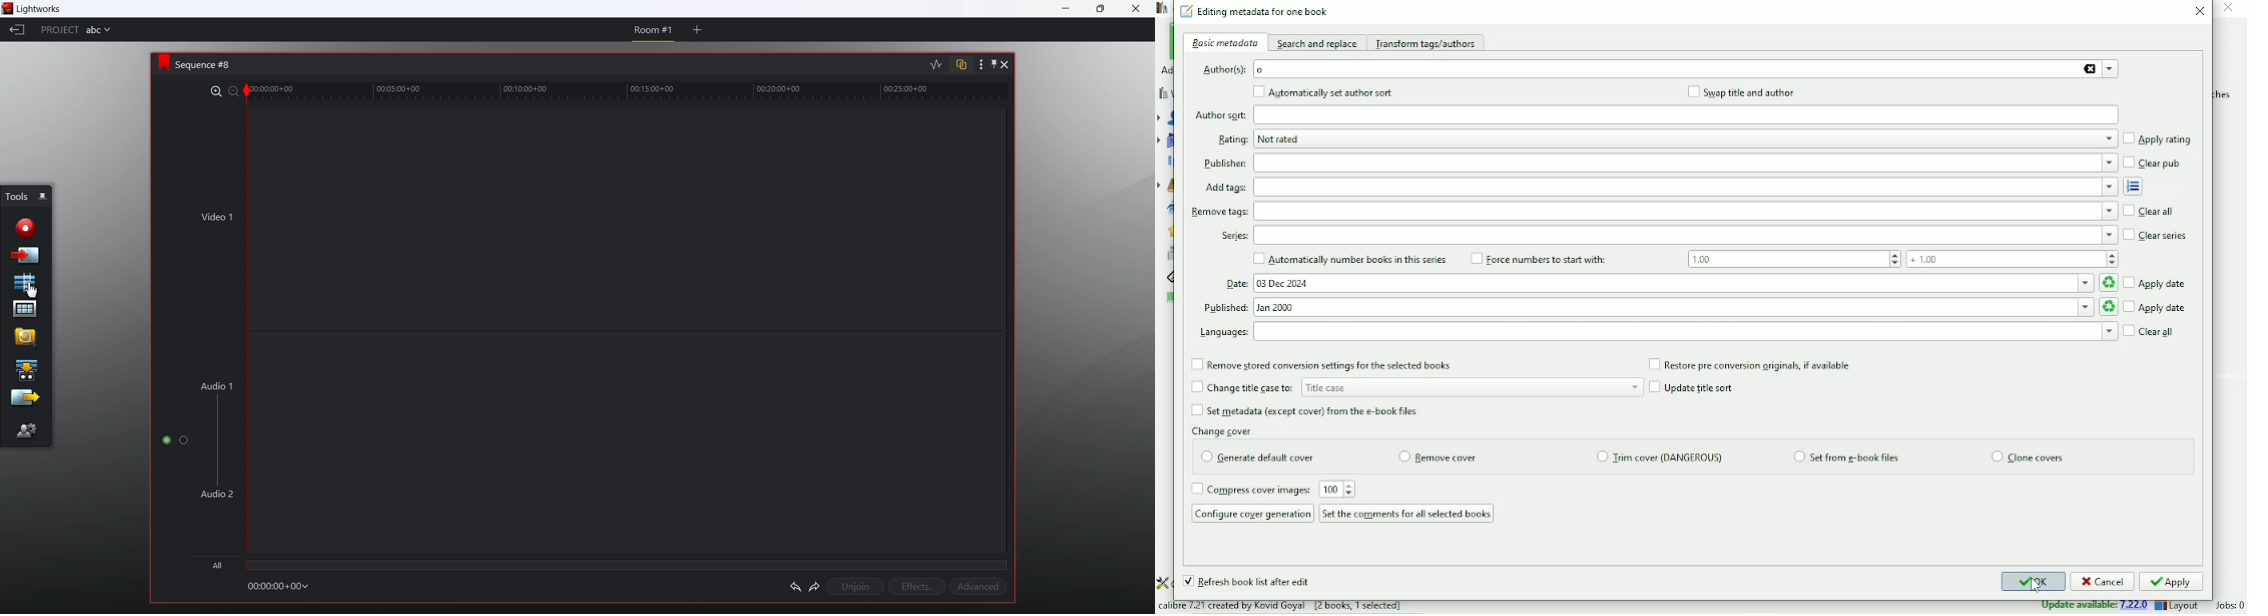 Image resolution: width=2268 pixels, height=616 pixels. Describe the element at coordinates (1318, 43) in the screenshot. I see `Search and replace` at that location.